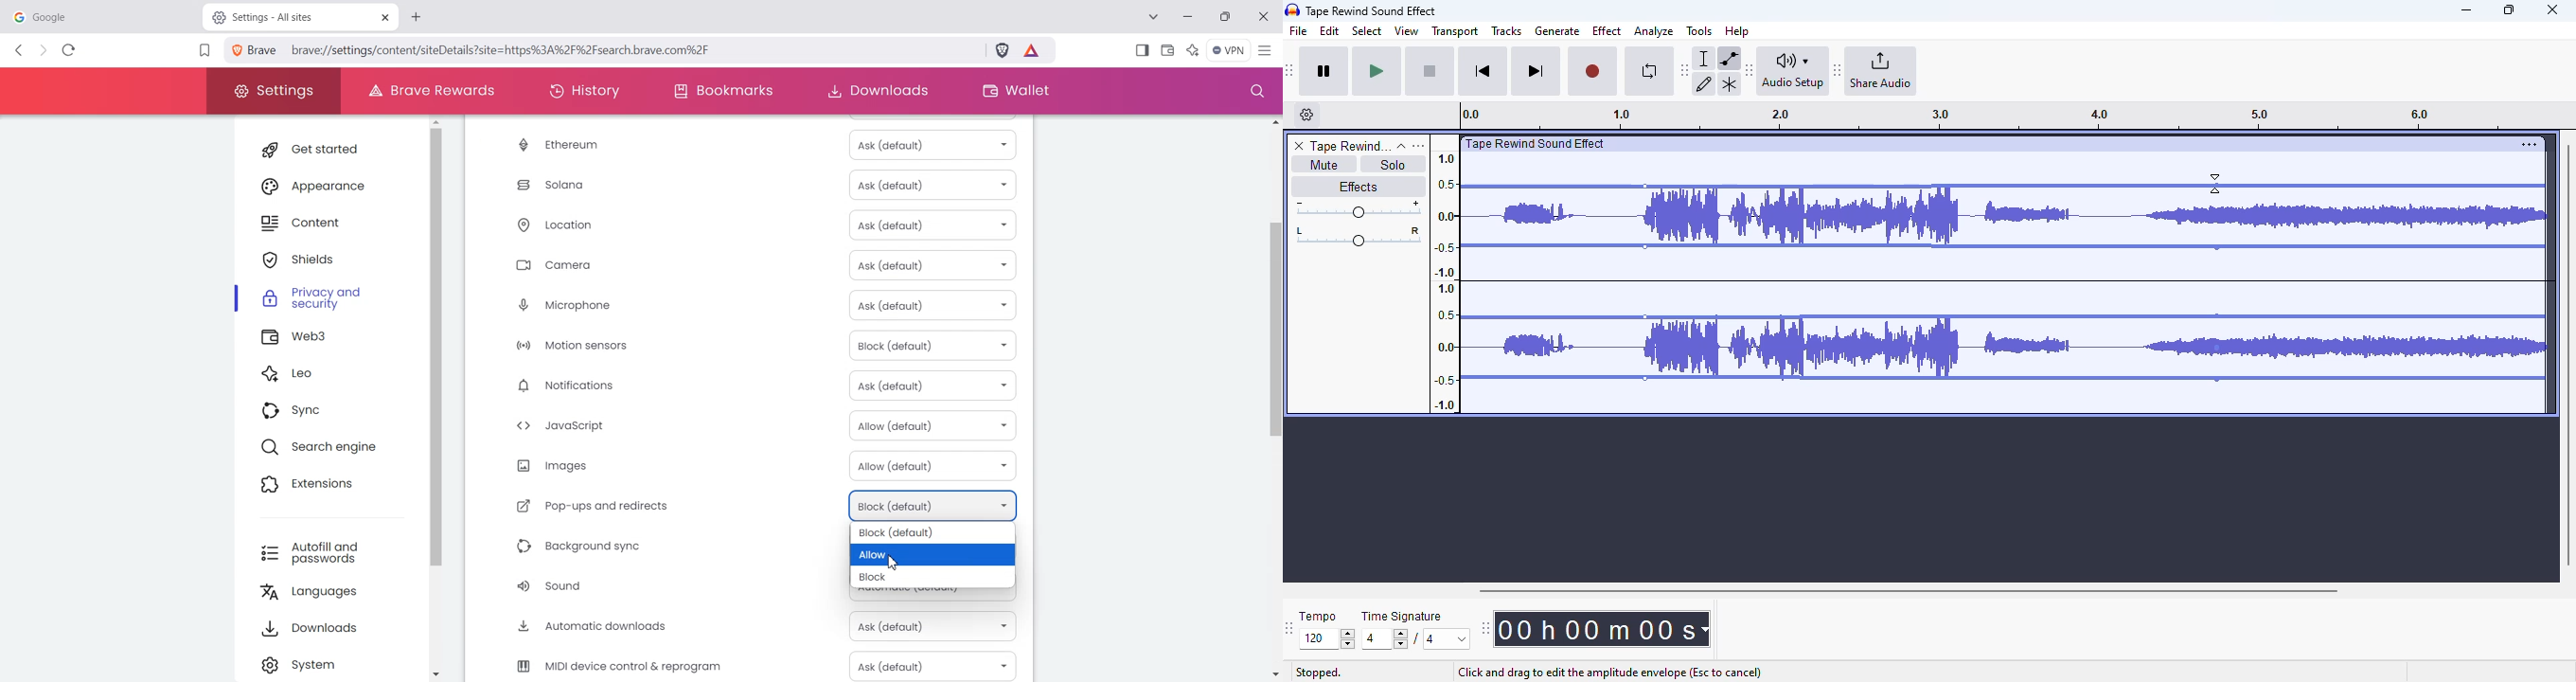 This screenshot has width=2576, height=700. I want to click on tools, so click(1699, 30).